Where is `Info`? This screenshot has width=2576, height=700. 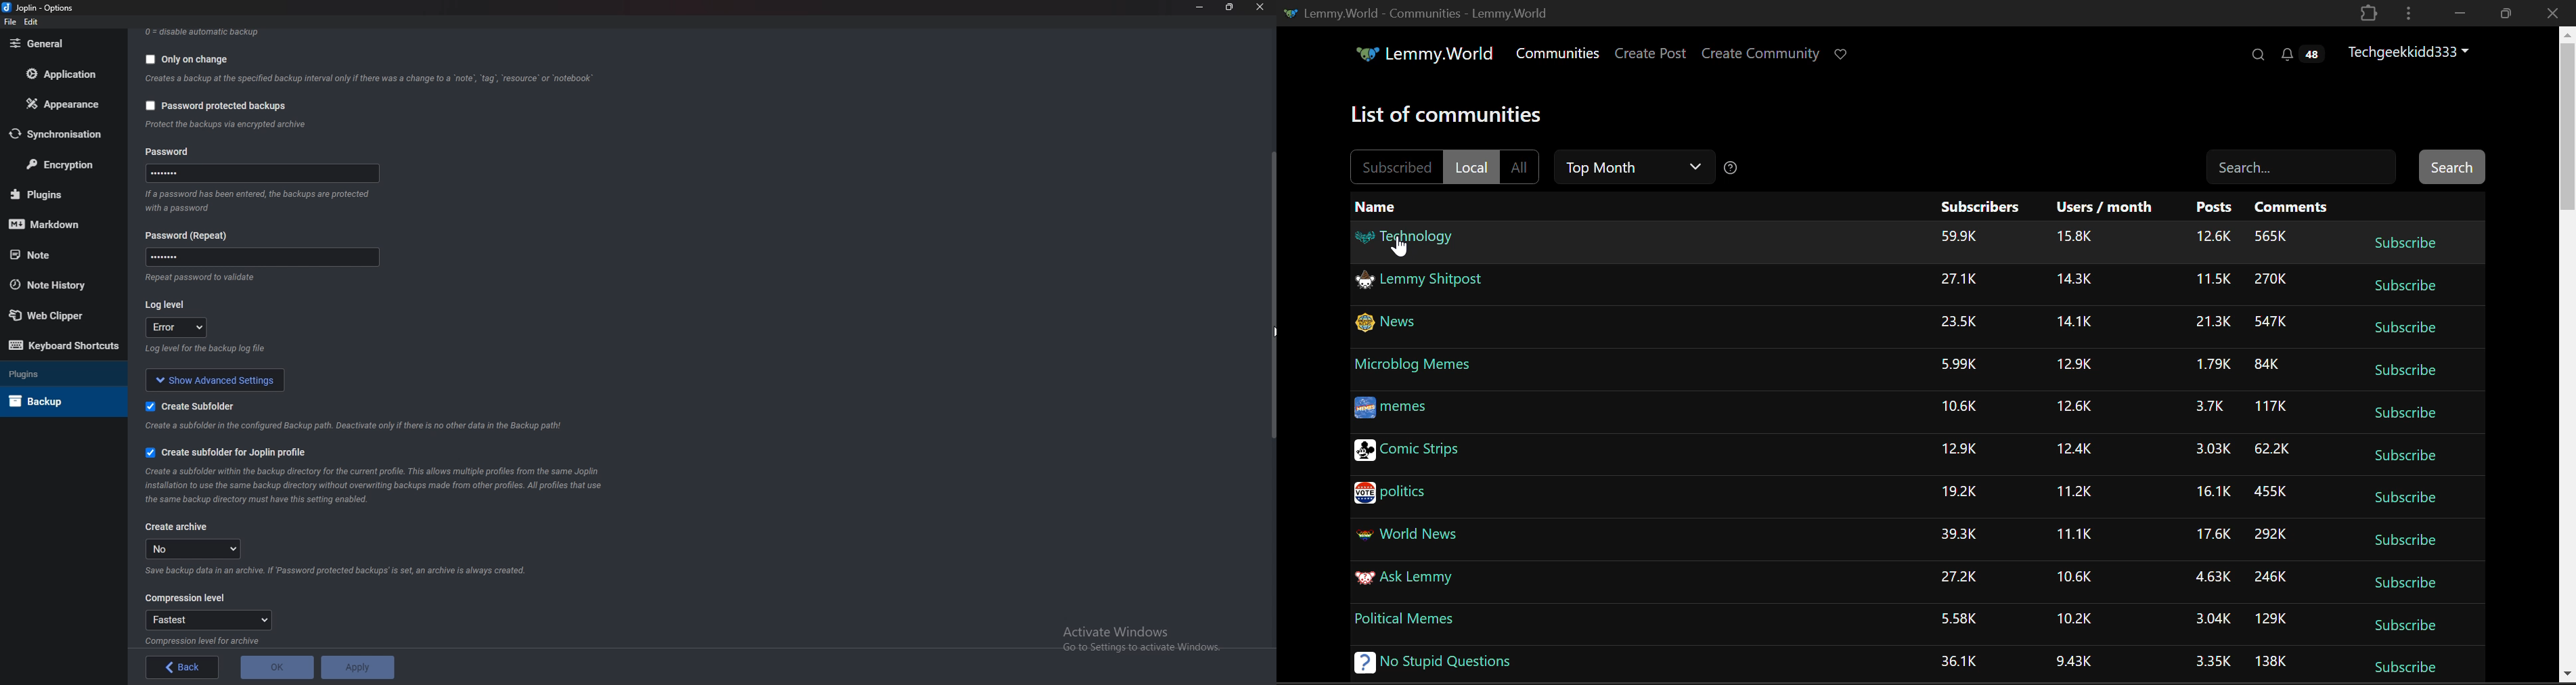
Info is located at coordinates (207, 640).